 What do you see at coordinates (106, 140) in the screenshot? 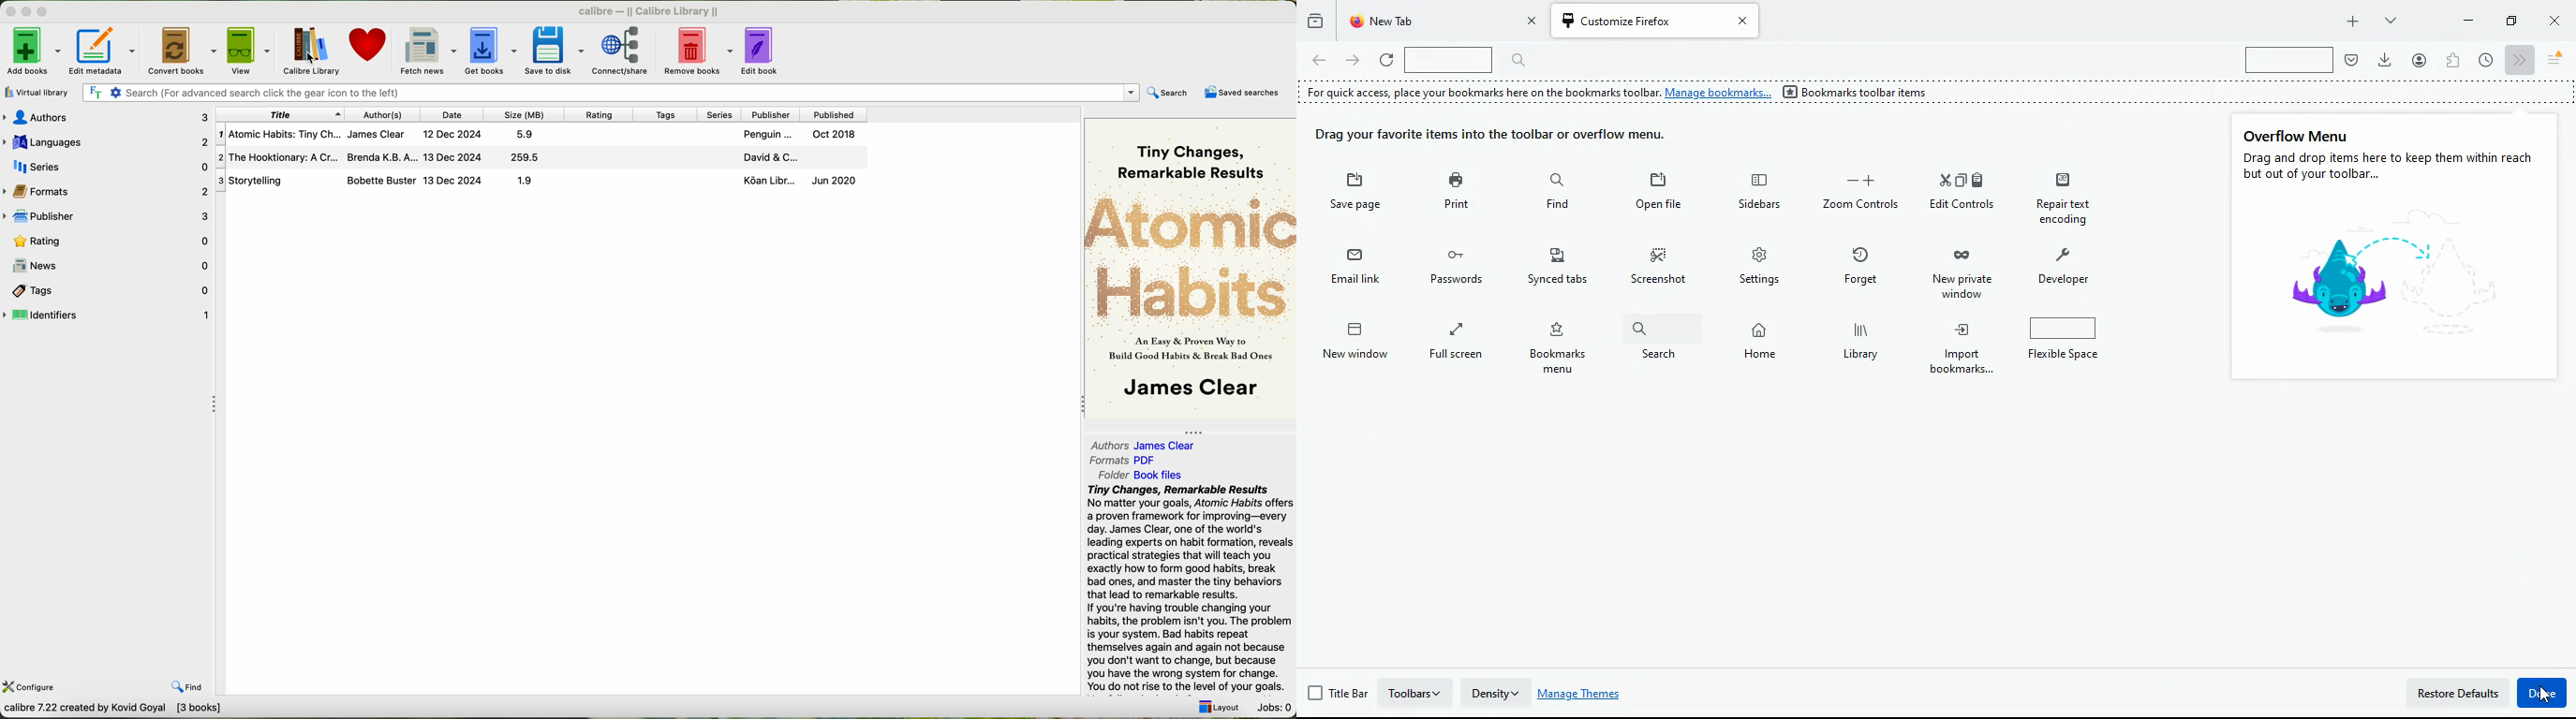
I see `languages` at bounding box center [106, 140].